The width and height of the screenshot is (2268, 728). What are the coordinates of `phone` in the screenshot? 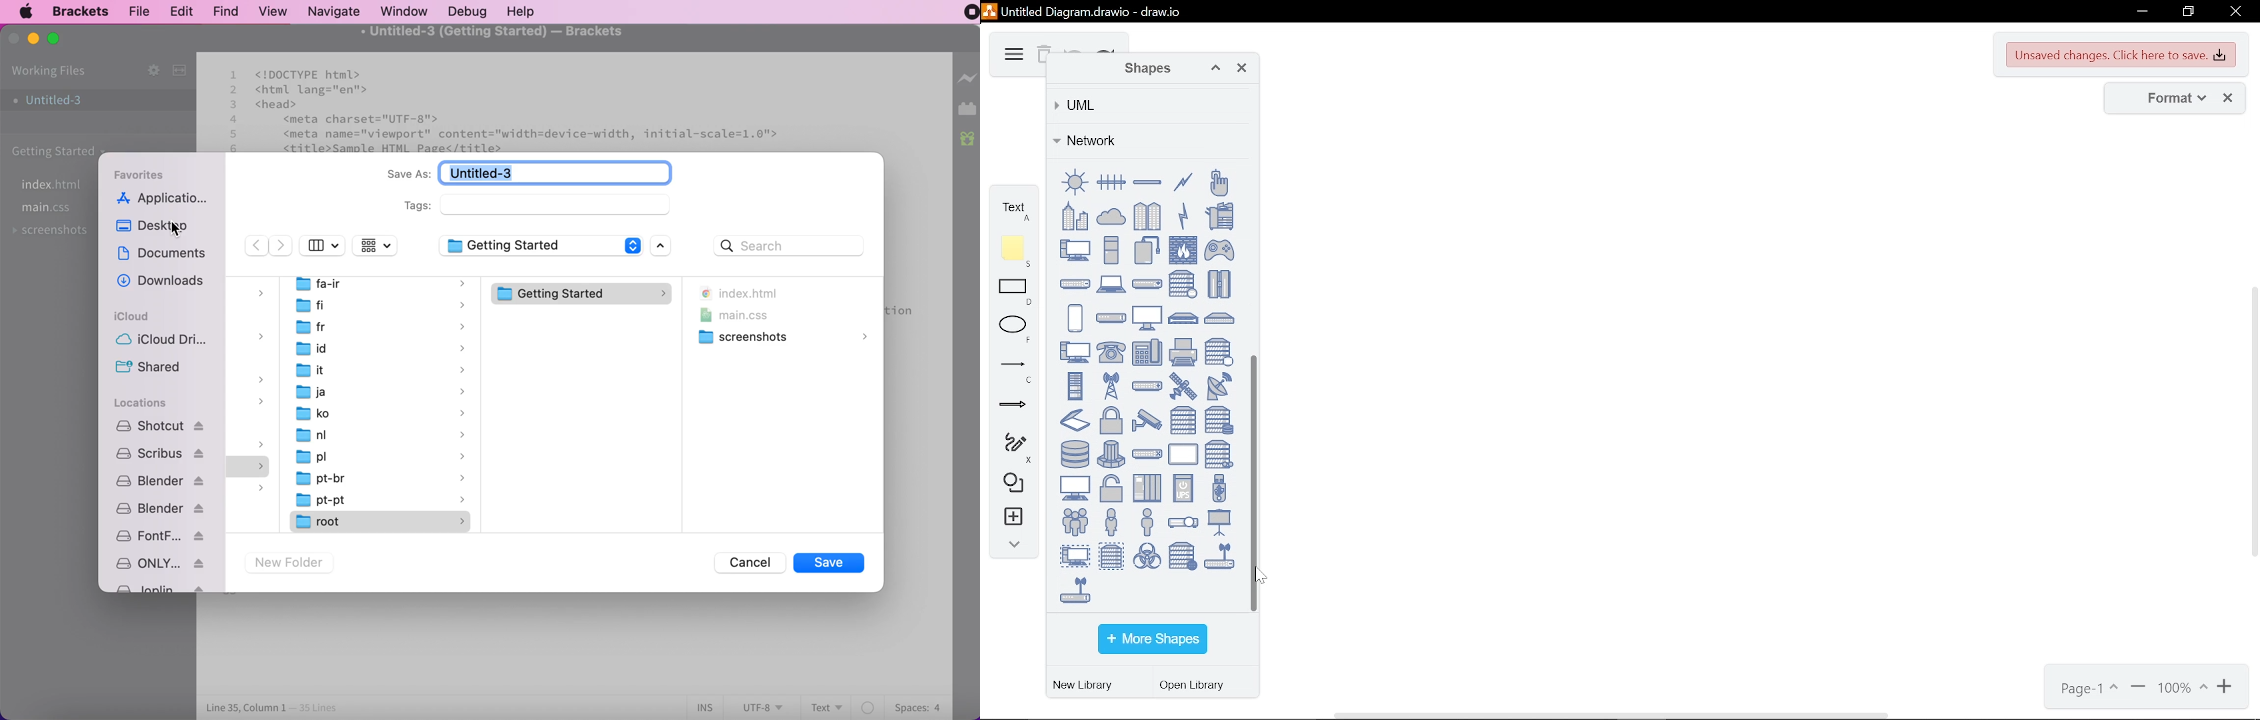 It's located at (1111, 353).